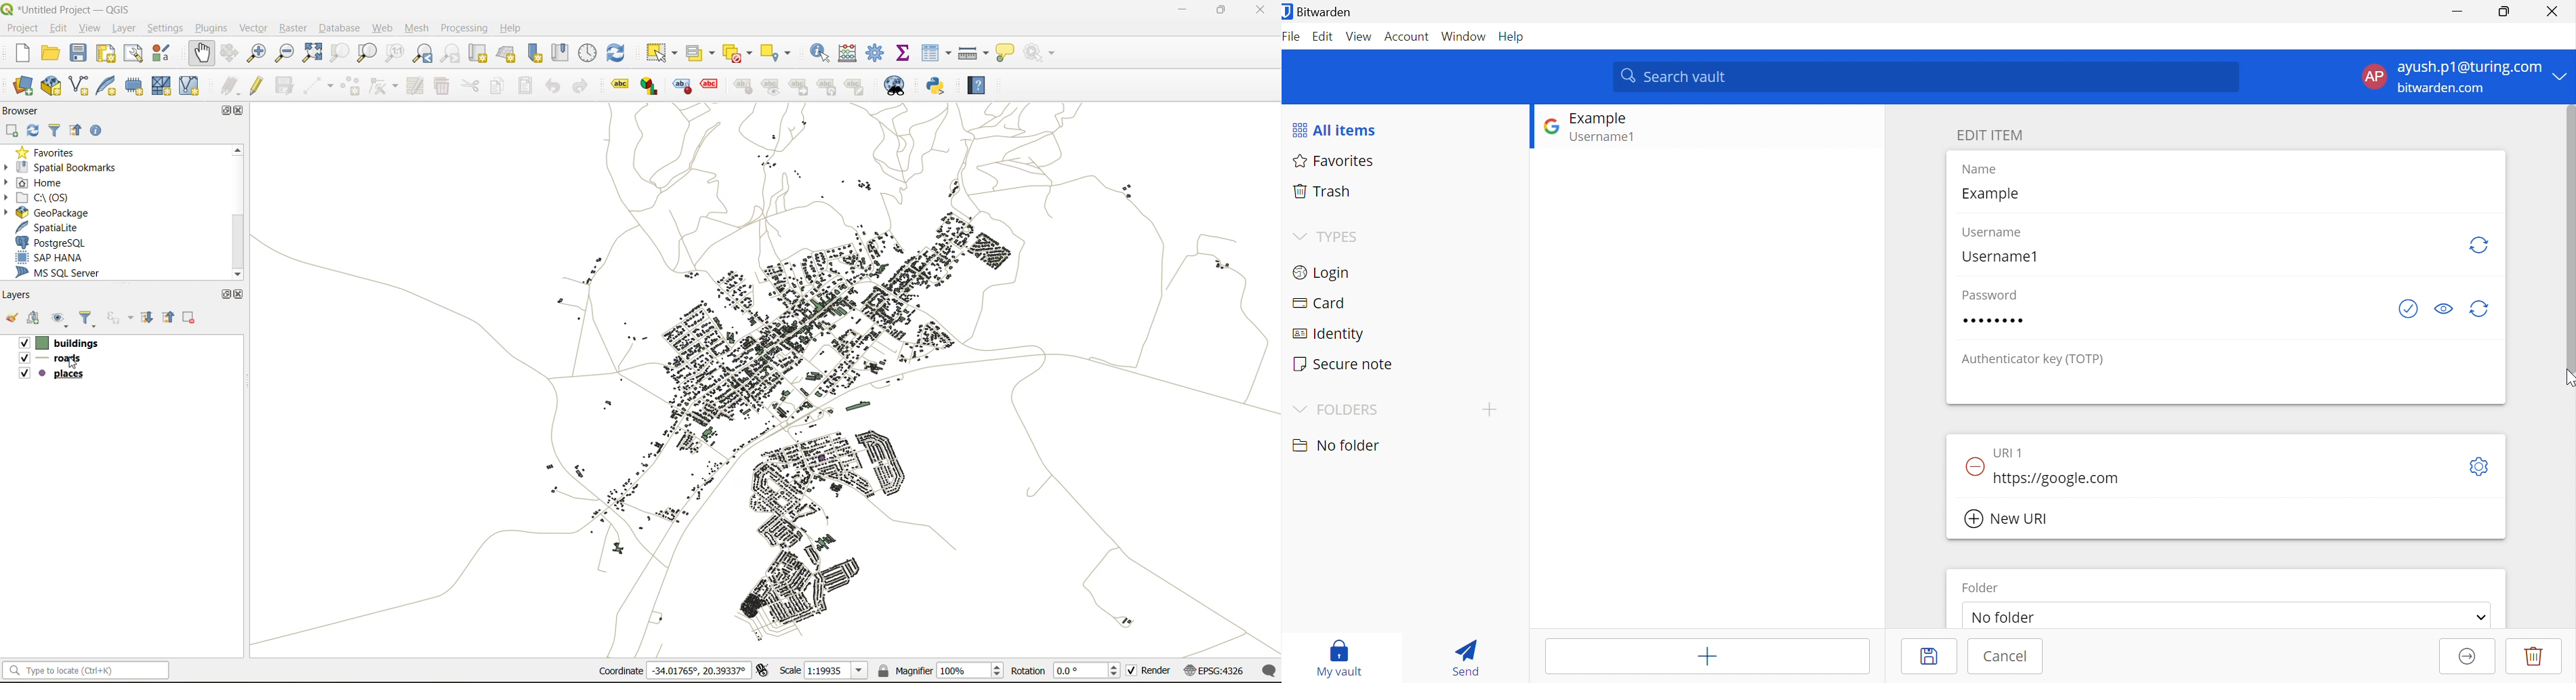 The width and height of the screenshot is (2576, 700). I want to click on vector, so click(253, 29).